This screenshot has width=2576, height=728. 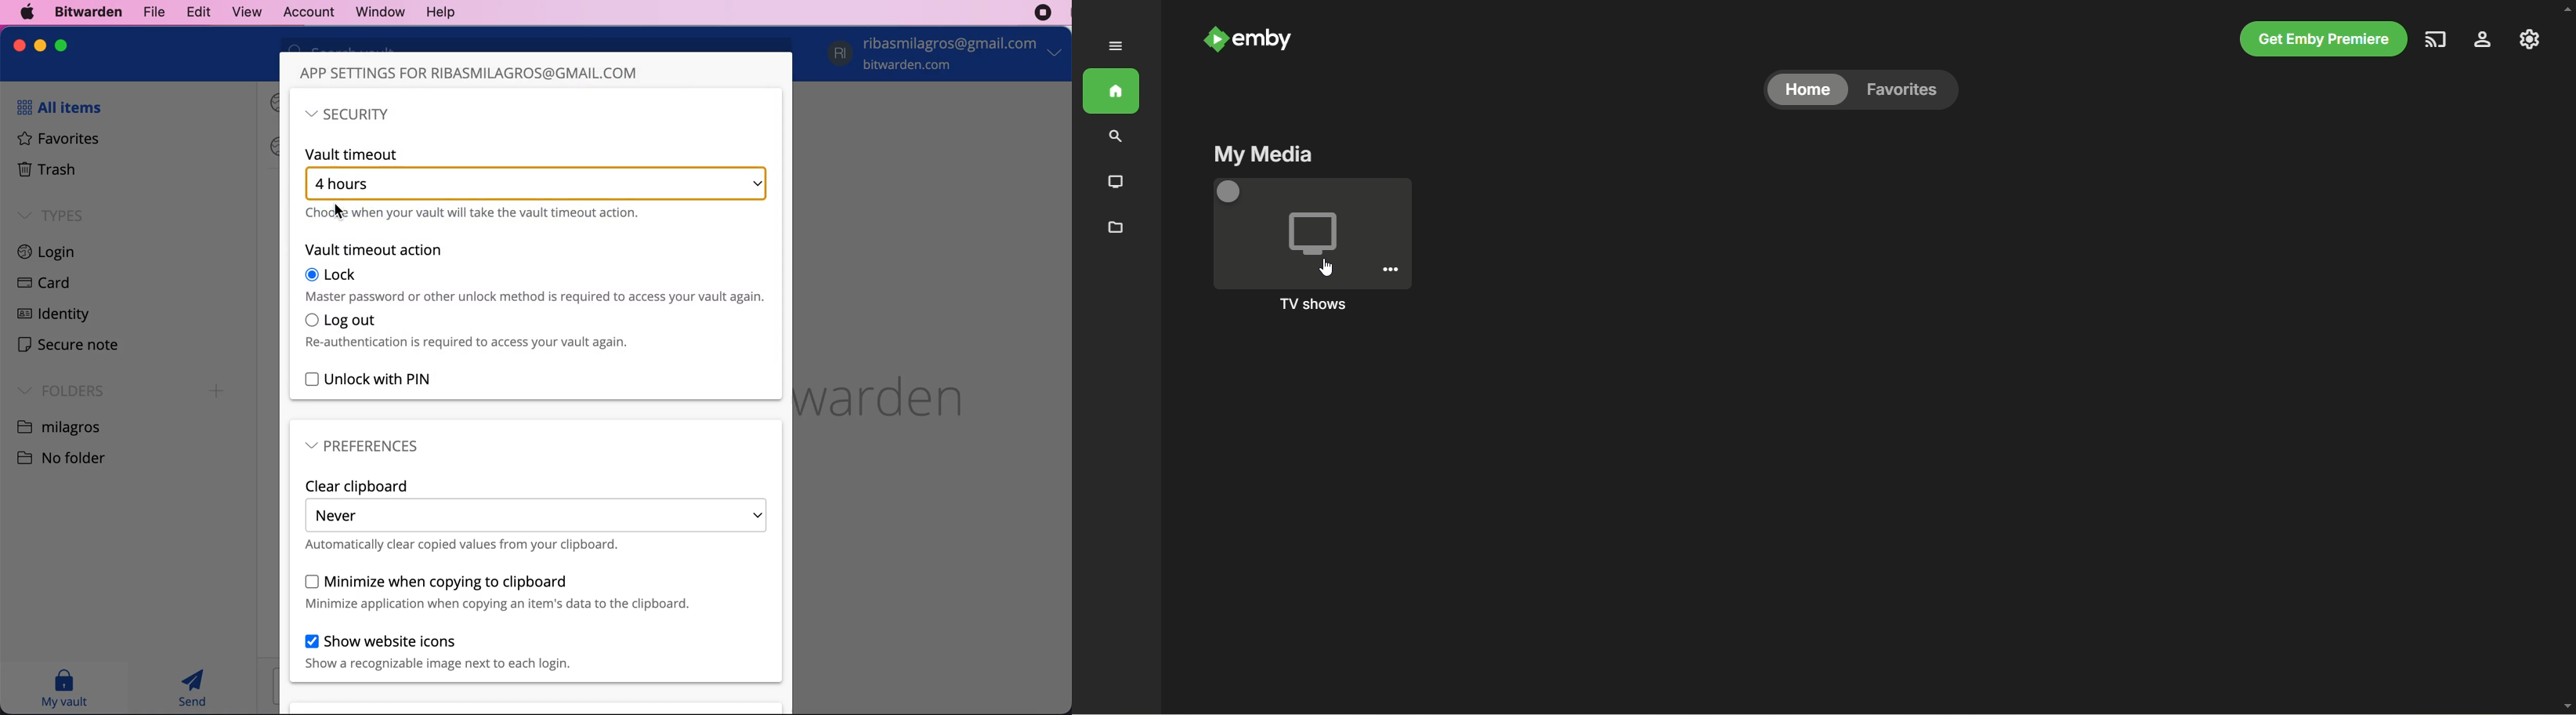 What do you see at coordinates (438, 652) in the screenshot?
I see `show website icons` at bounding box center [438, 652].